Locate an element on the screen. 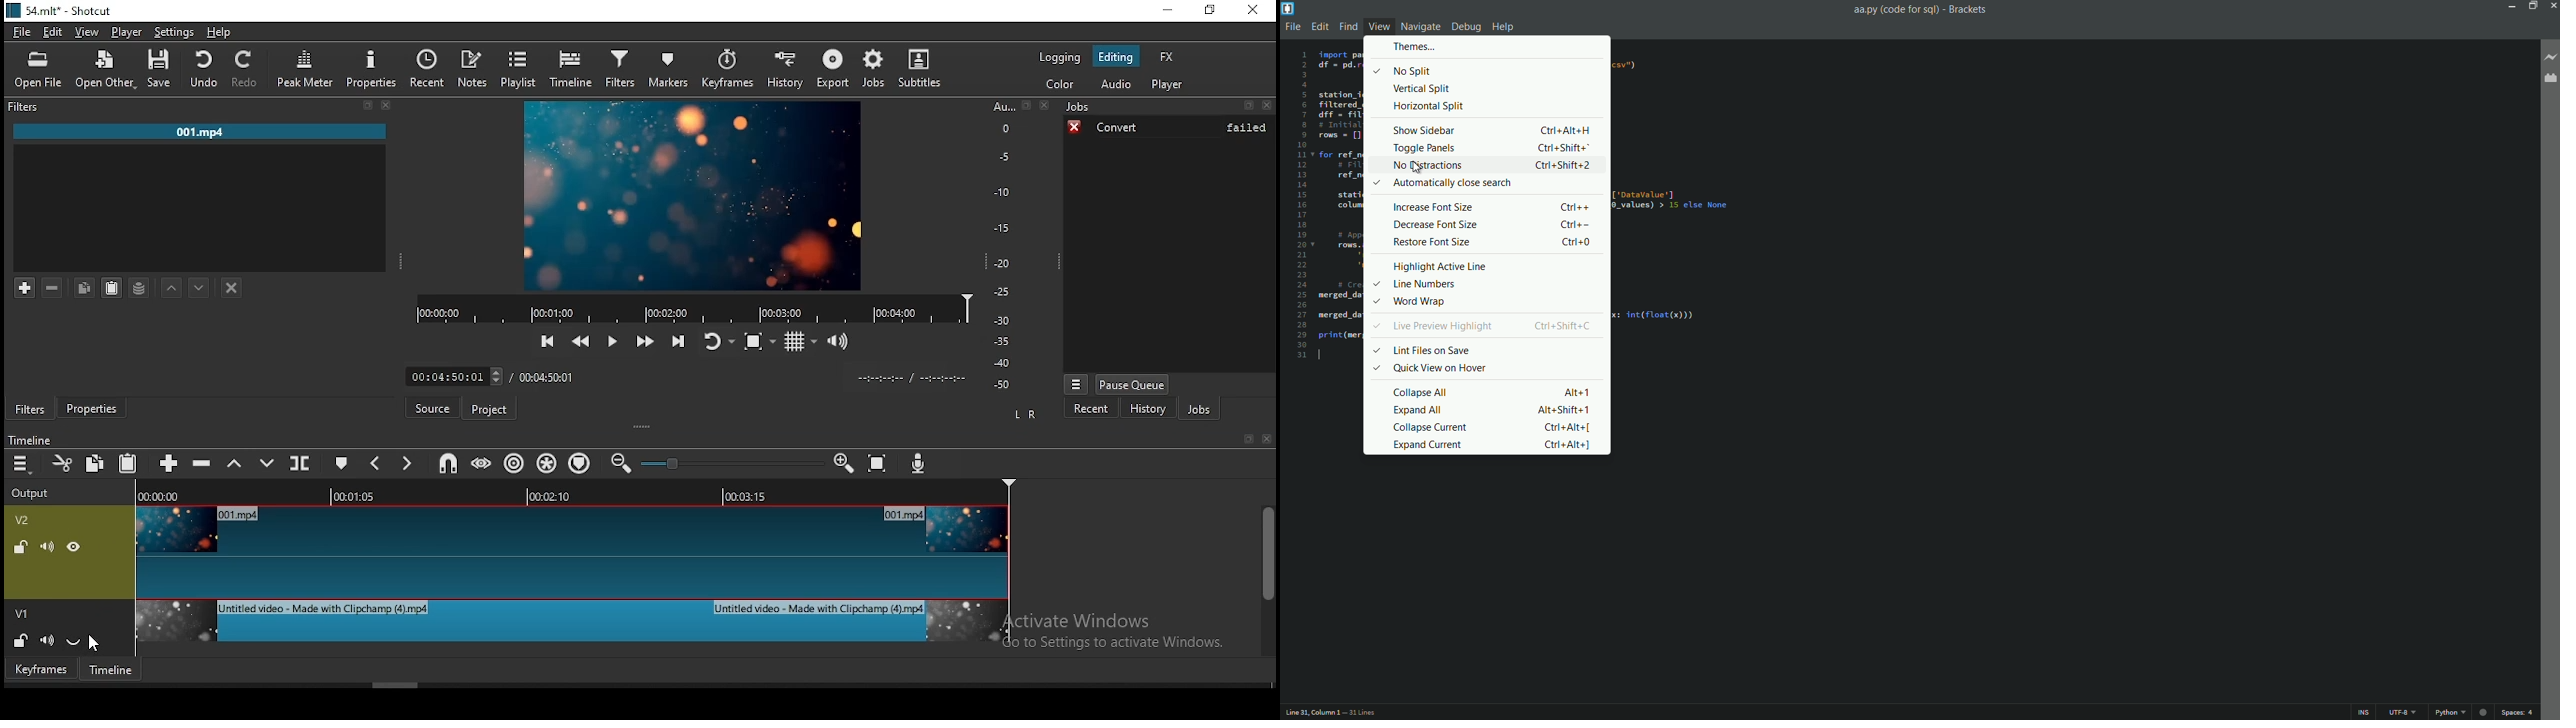  minimize is located at coordinates (1170, 9).